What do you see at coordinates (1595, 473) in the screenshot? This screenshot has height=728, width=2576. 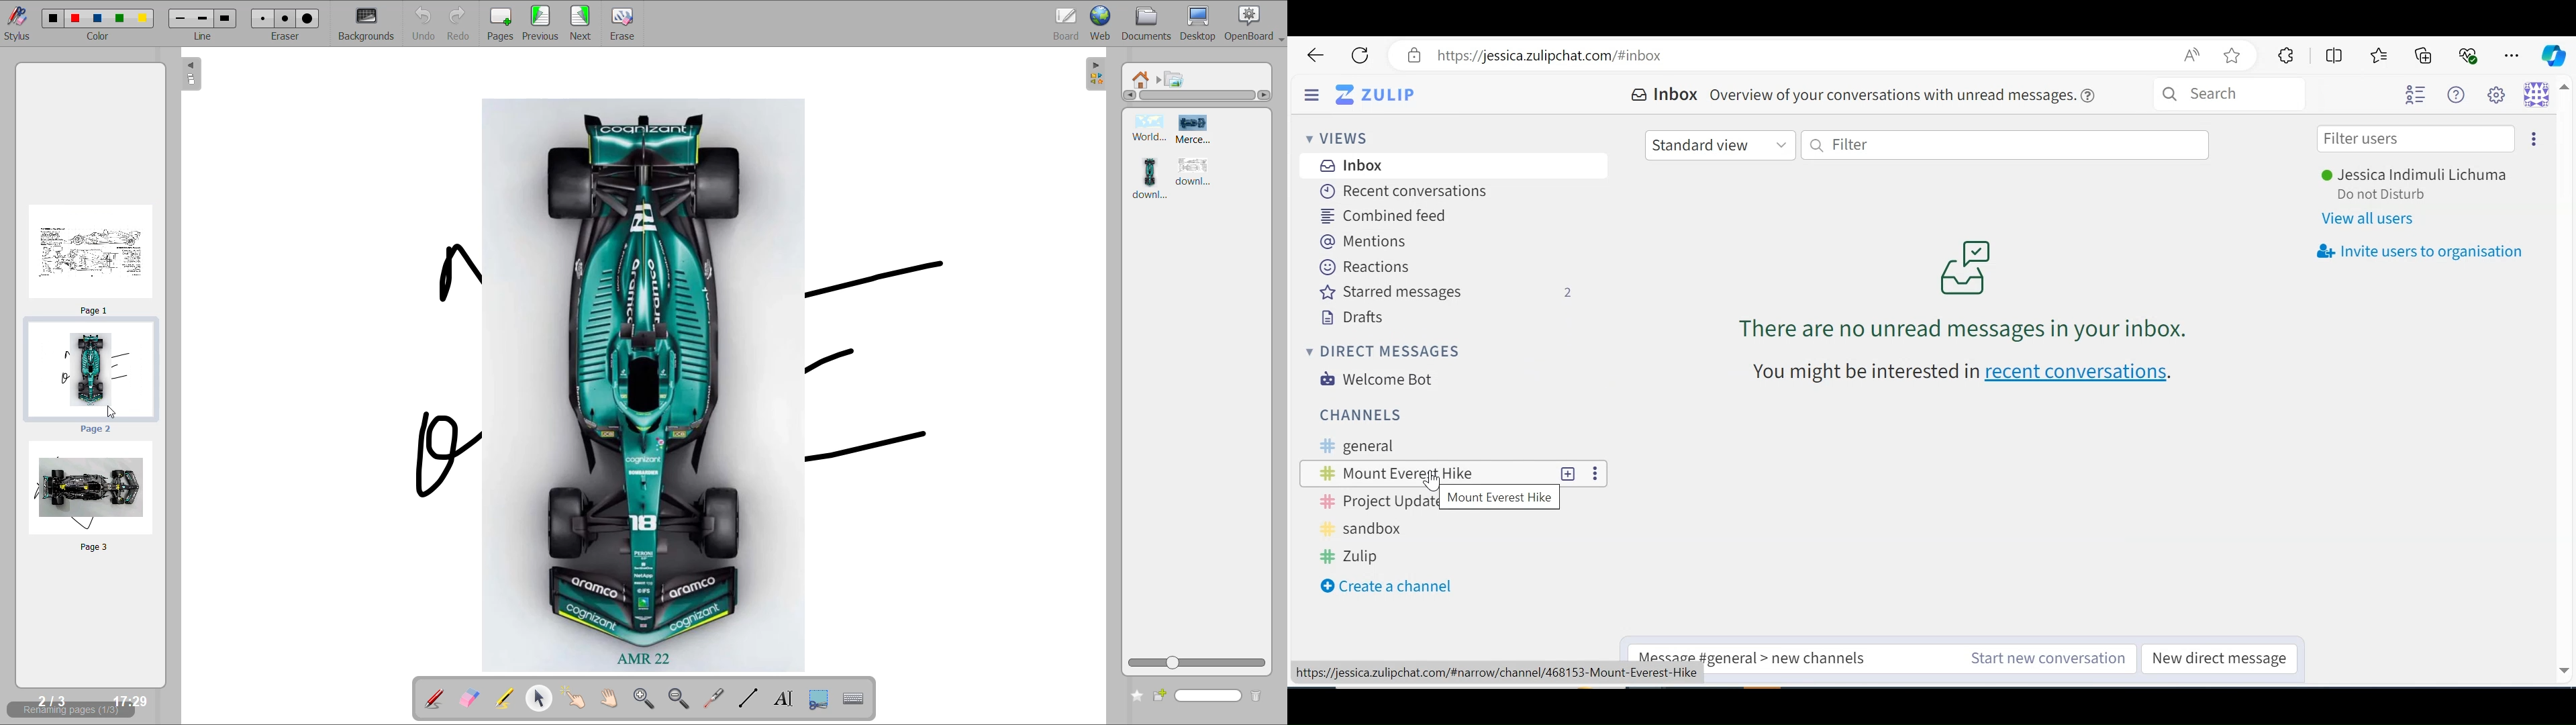 I see `More Options` at bounding box center [1595, 473].